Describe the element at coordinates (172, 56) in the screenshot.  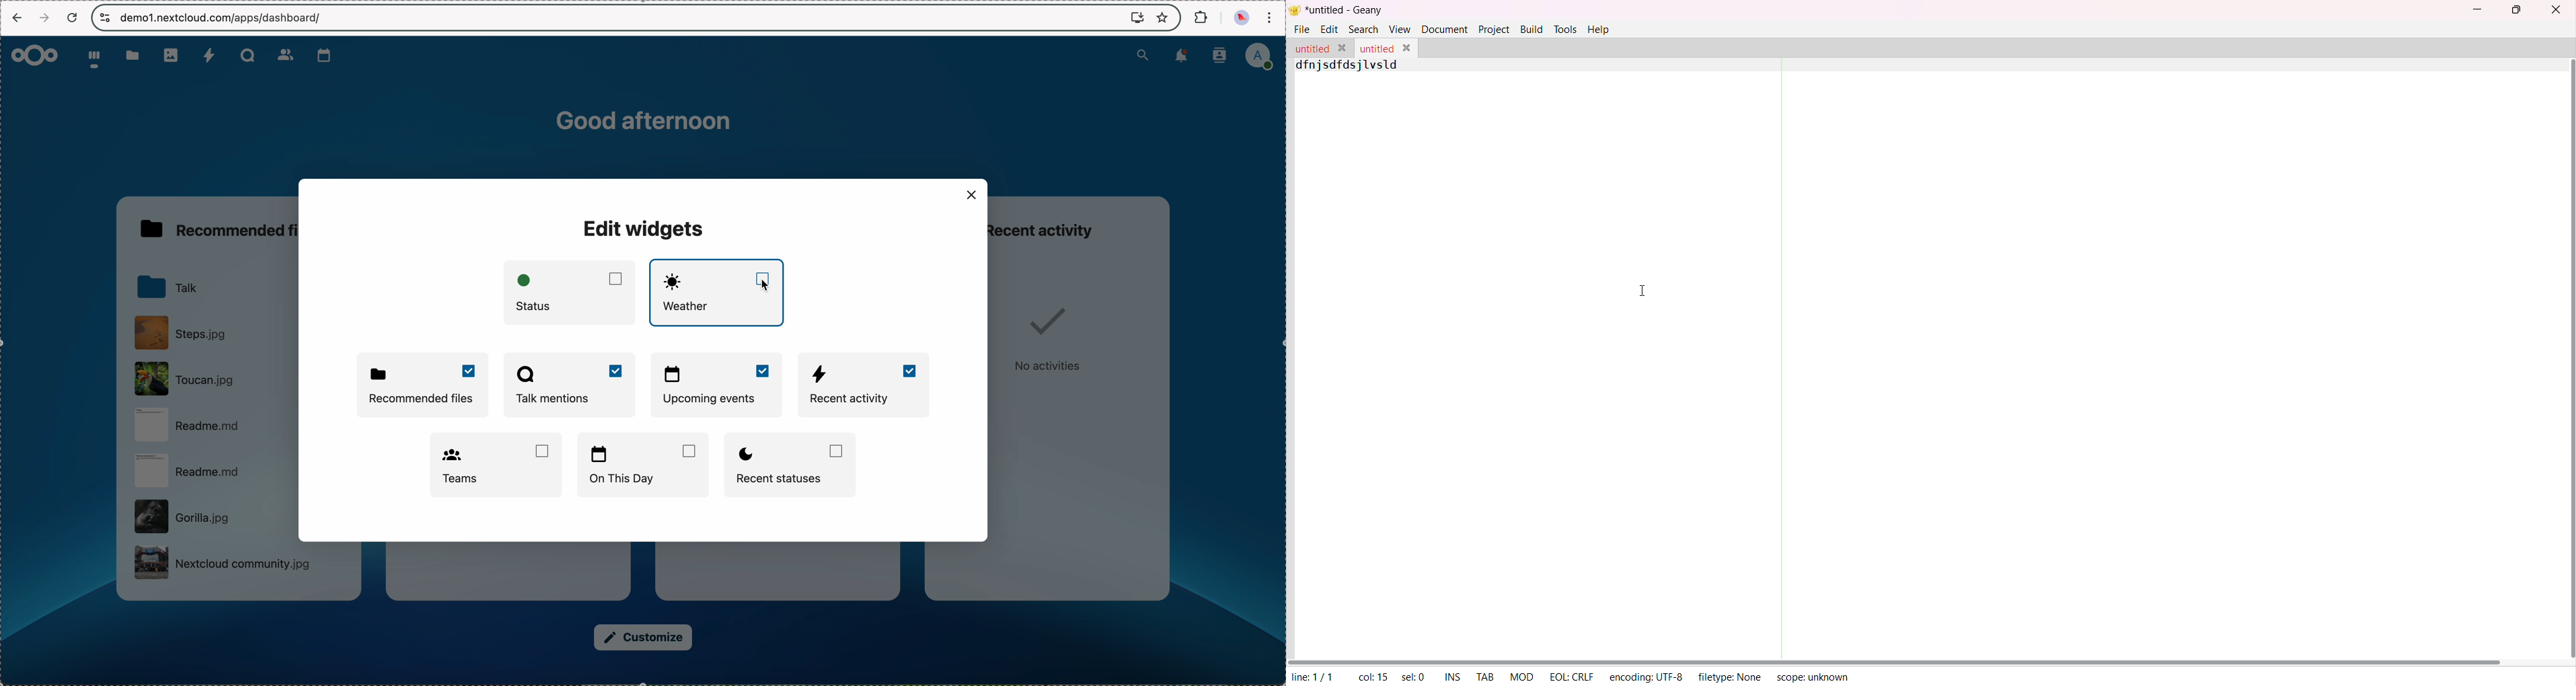
I see `photos` at that location.